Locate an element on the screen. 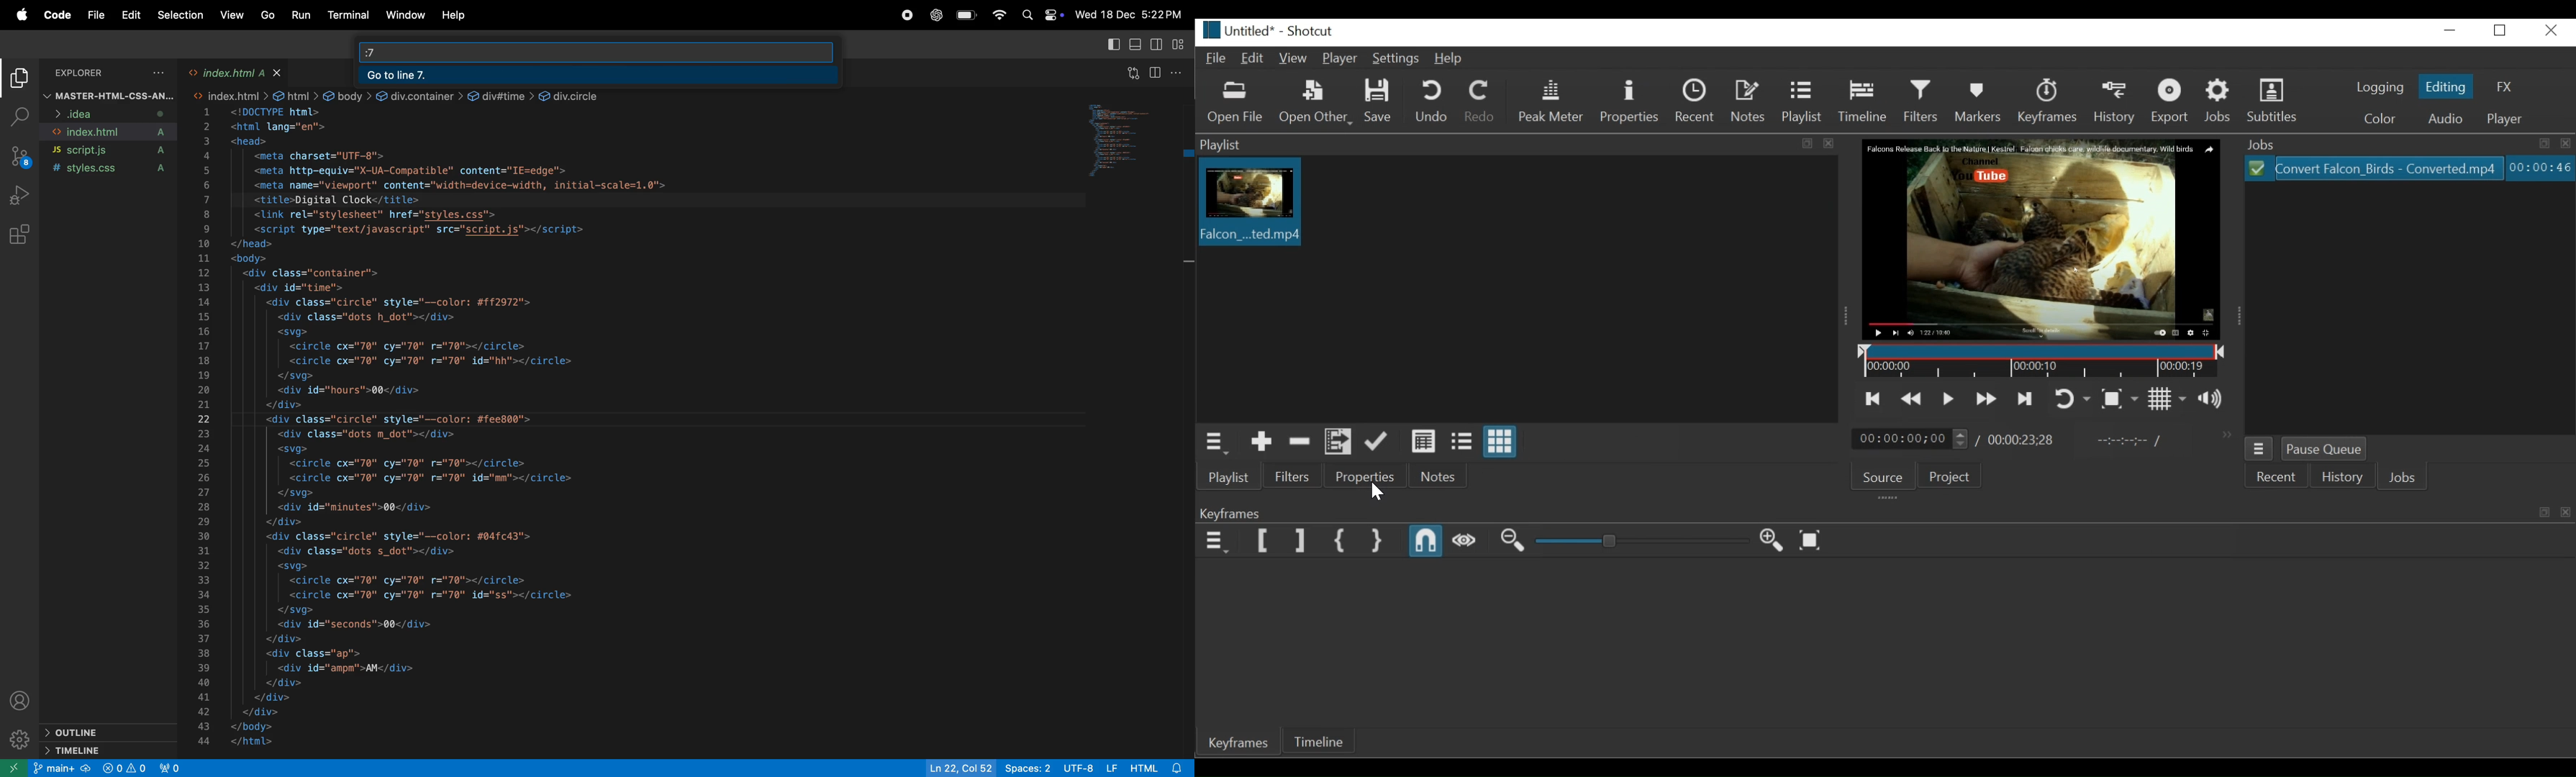  Cursor is located at coordinates (1374, 493).